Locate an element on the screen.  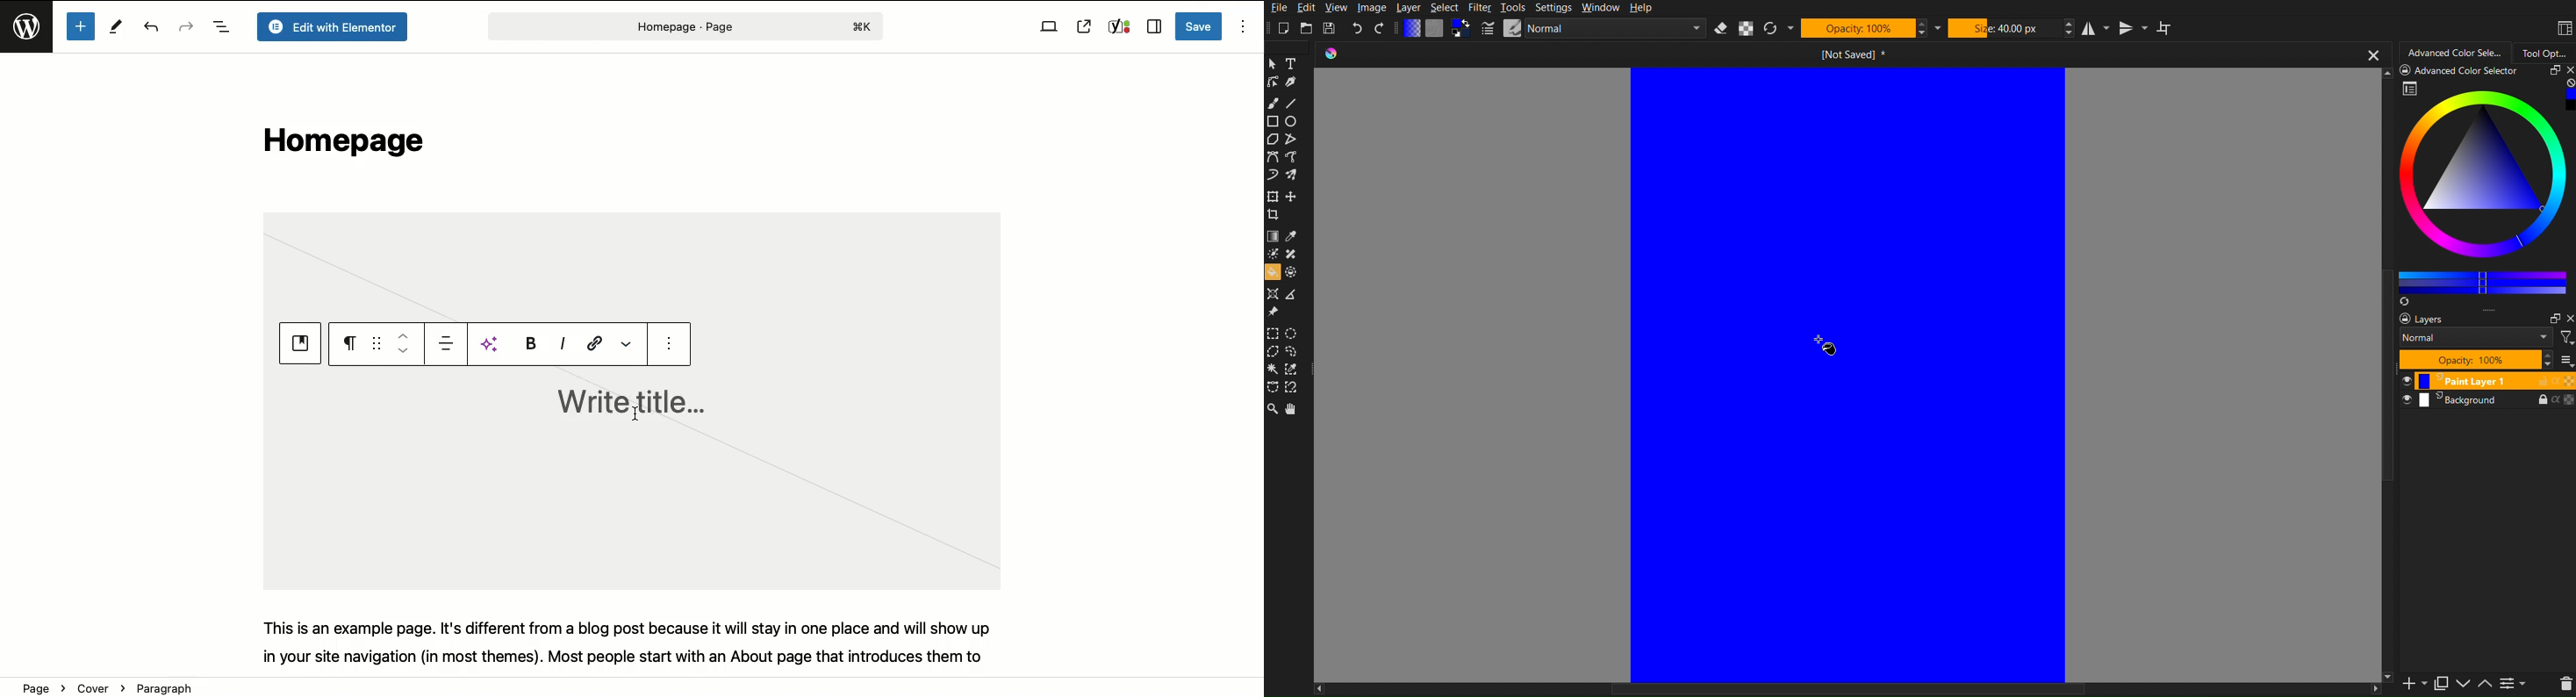
File is located at coordinates (1278, 8).